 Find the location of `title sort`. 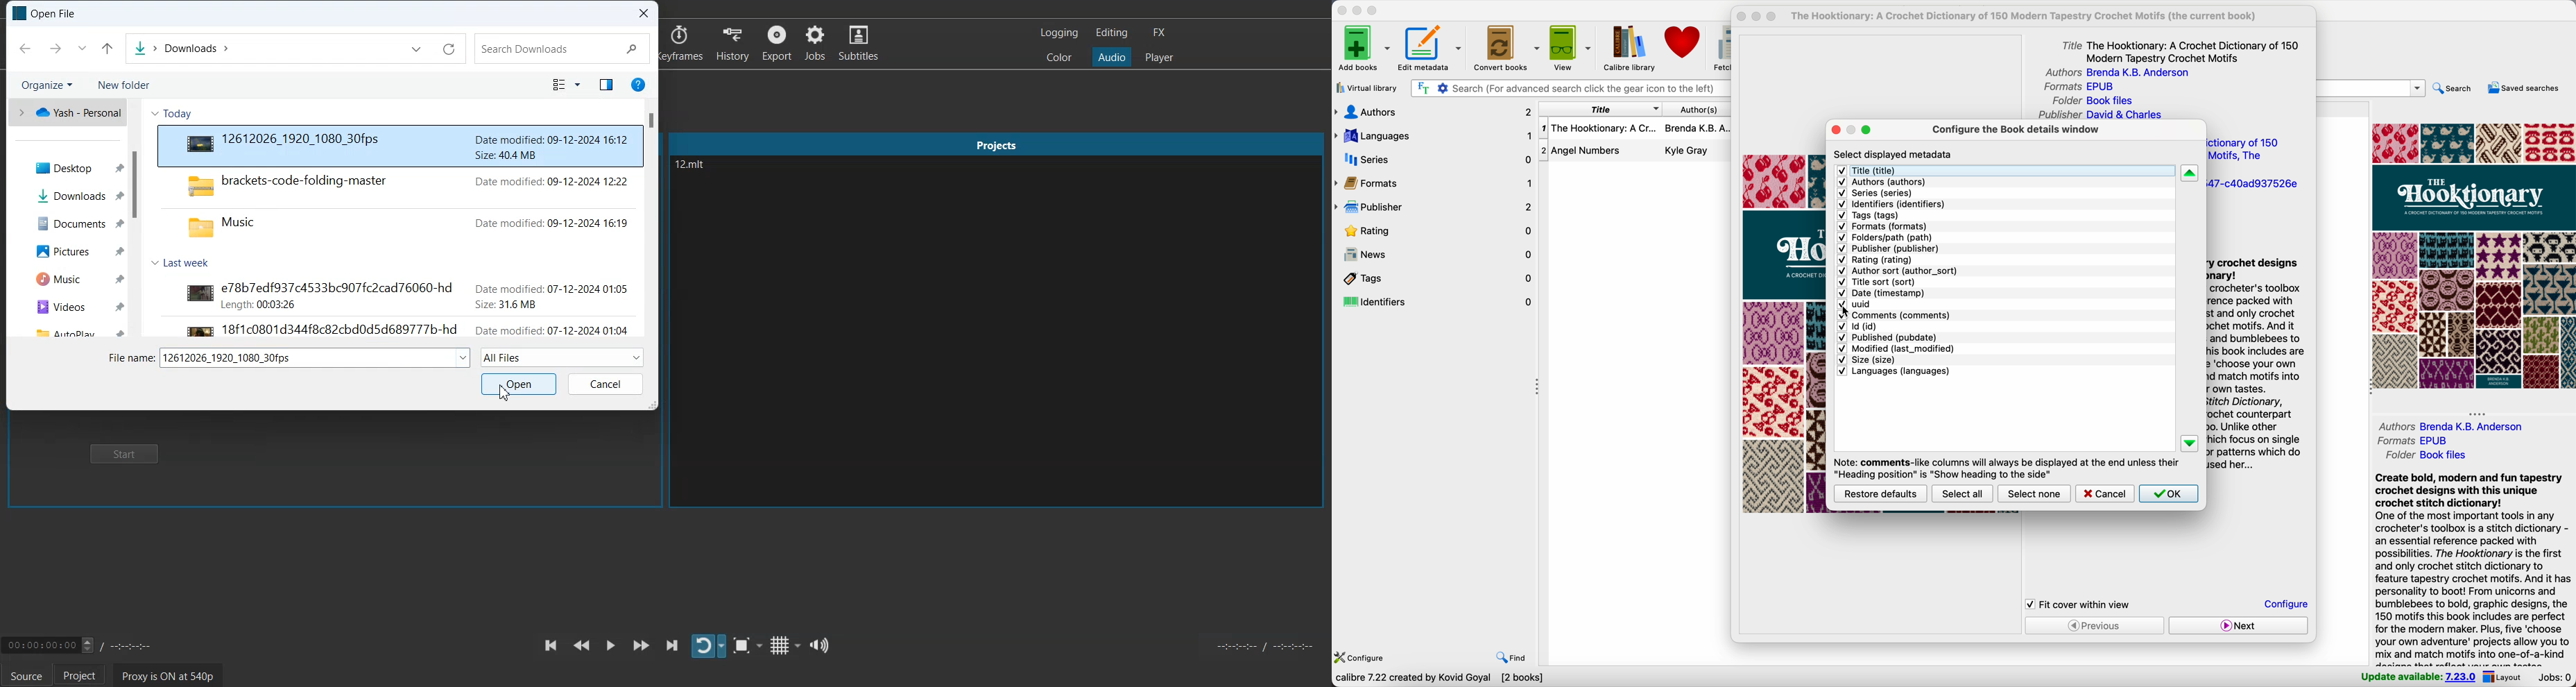

title sort is located at coordinates (1880, 282).